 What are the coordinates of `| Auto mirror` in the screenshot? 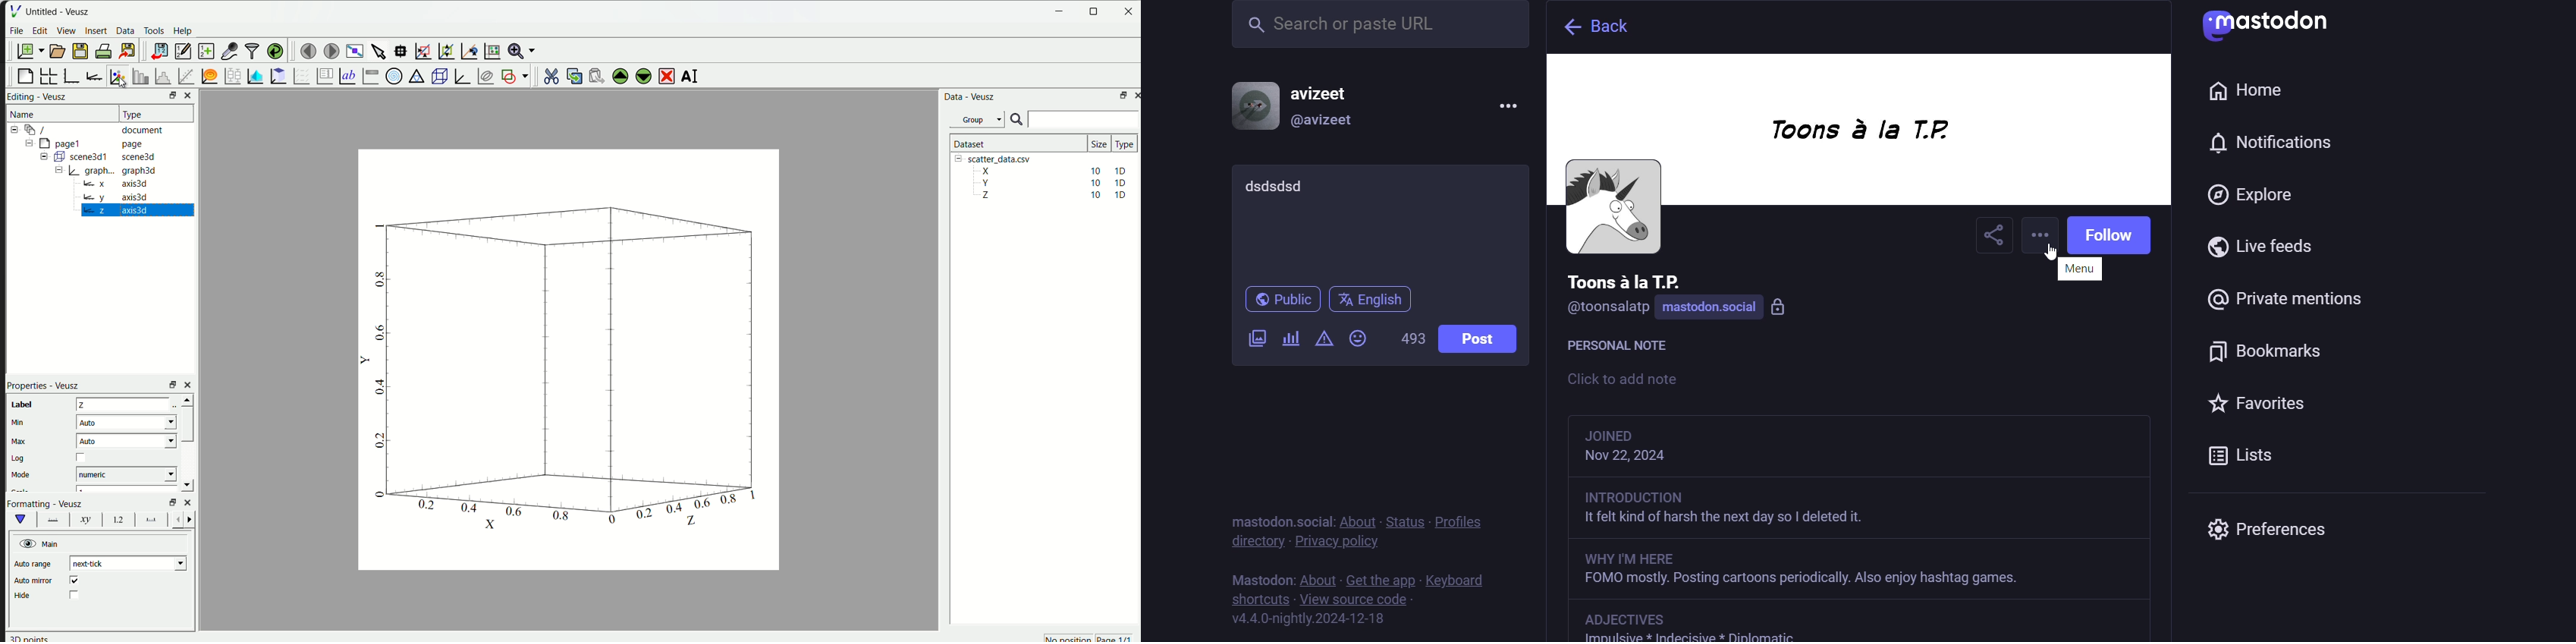 It's located at (31, 582).